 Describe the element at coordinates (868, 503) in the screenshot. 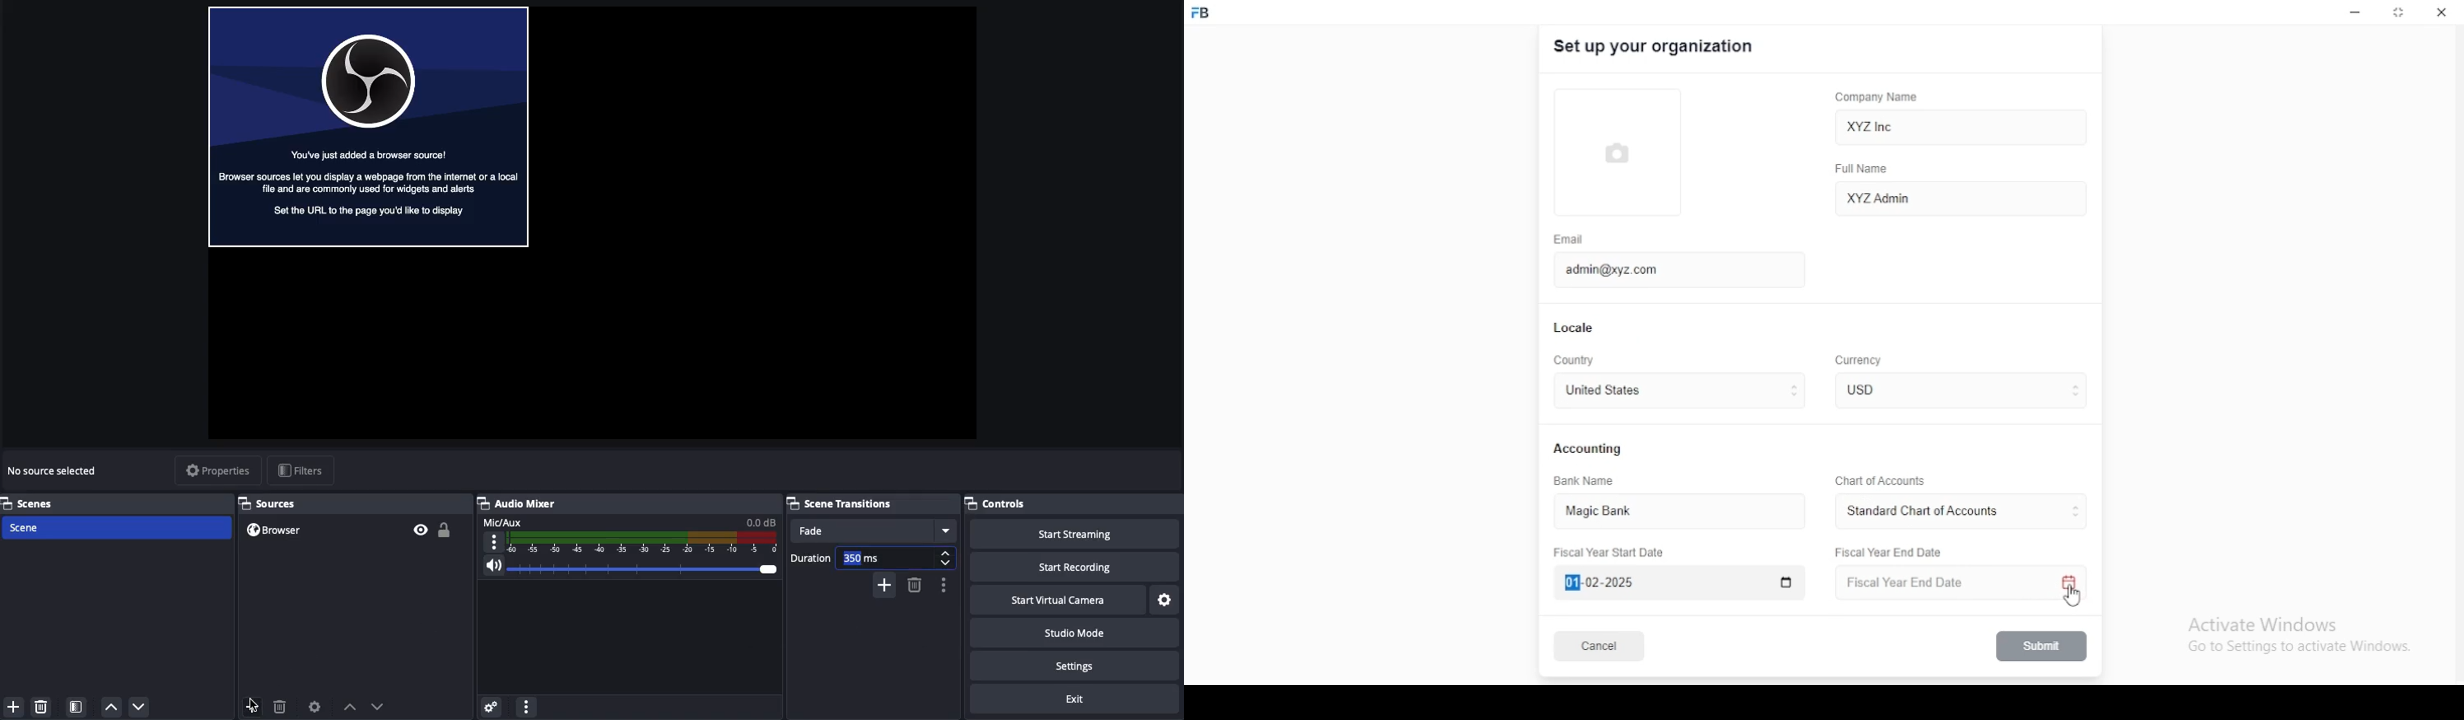

I see `Scene transition` at that location.